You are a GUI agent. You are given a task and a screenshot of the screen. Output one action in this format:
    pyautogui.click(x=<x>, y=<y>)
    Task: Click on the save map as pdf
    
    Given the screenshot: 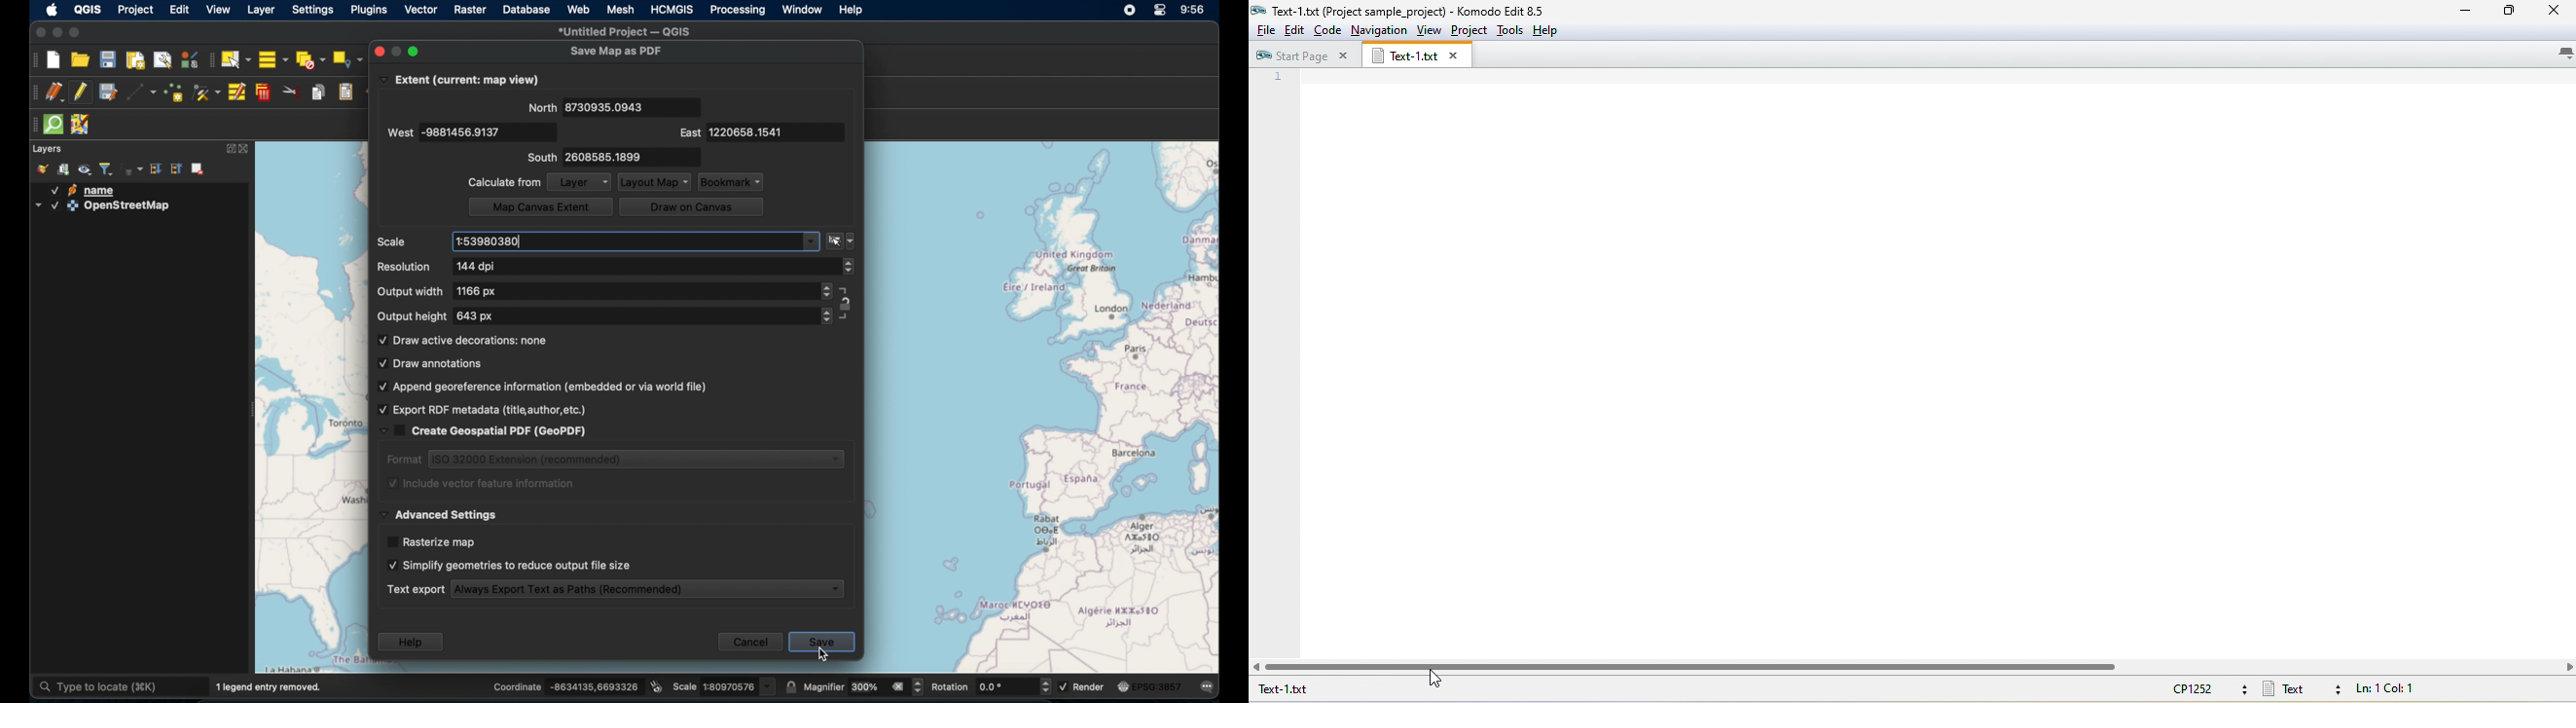 What is the action you would take?
    pyautogui.click(x=615, y=52)
    